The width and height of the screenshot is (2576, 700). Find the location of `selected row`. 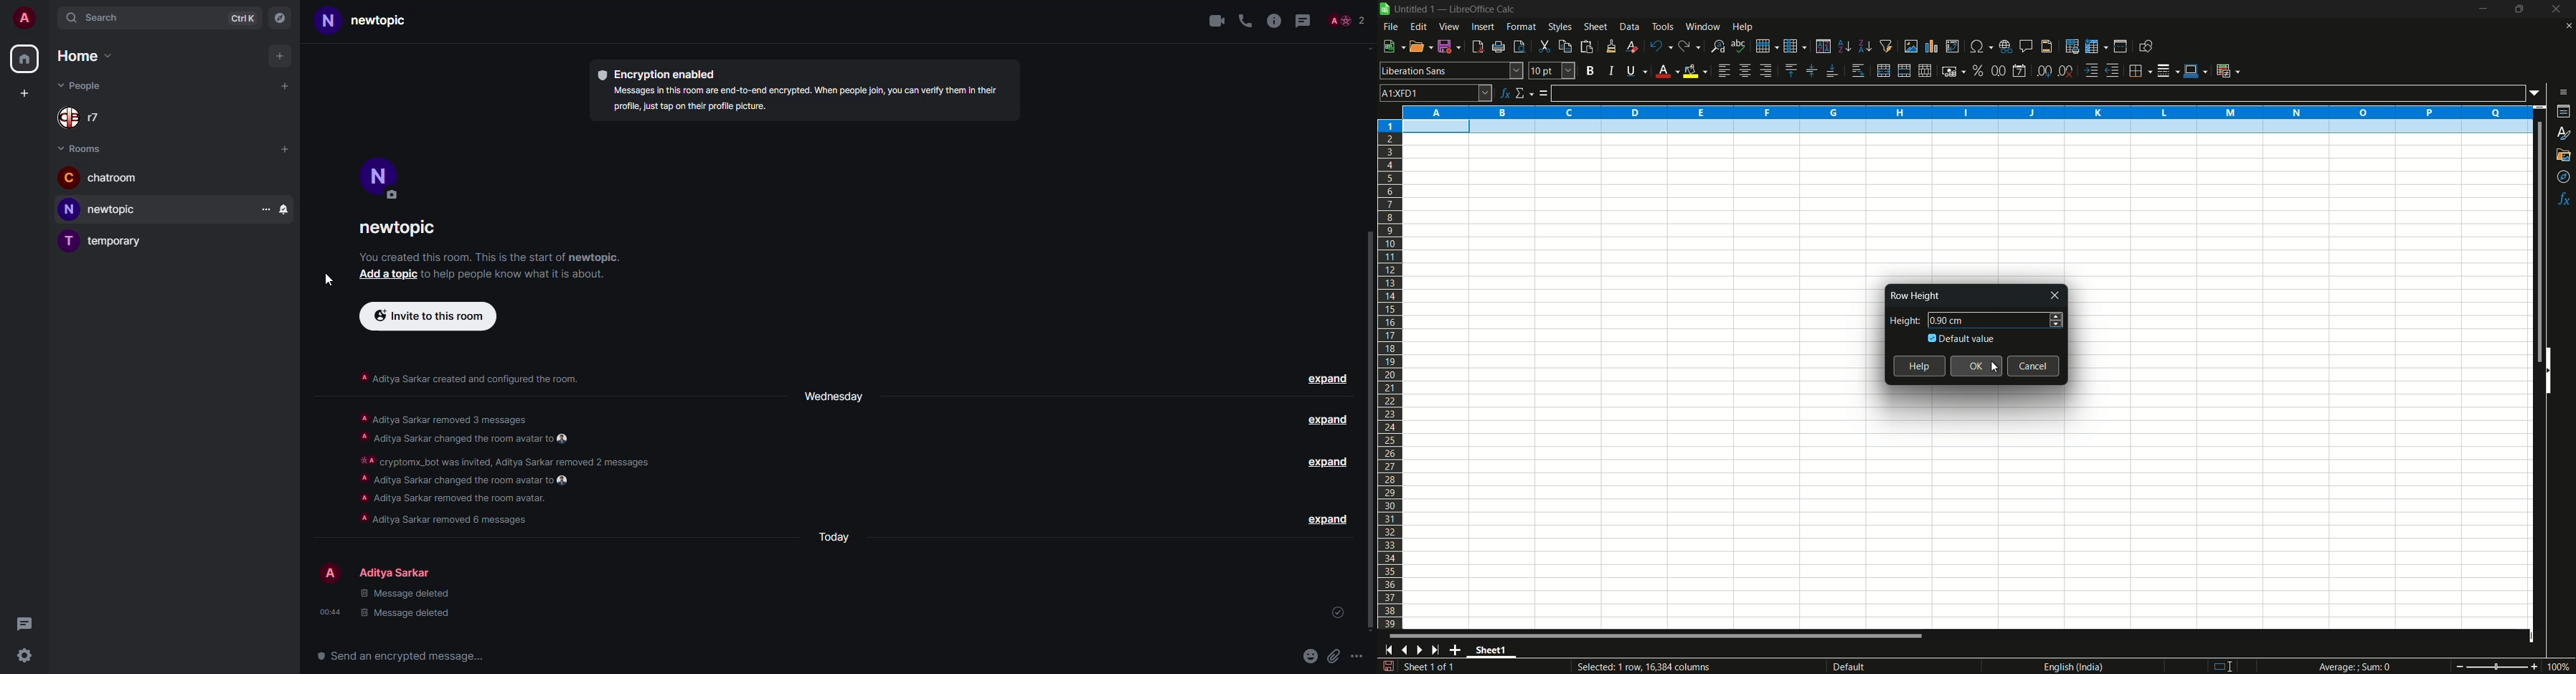

selected row is located at coordinates (1963, 127).